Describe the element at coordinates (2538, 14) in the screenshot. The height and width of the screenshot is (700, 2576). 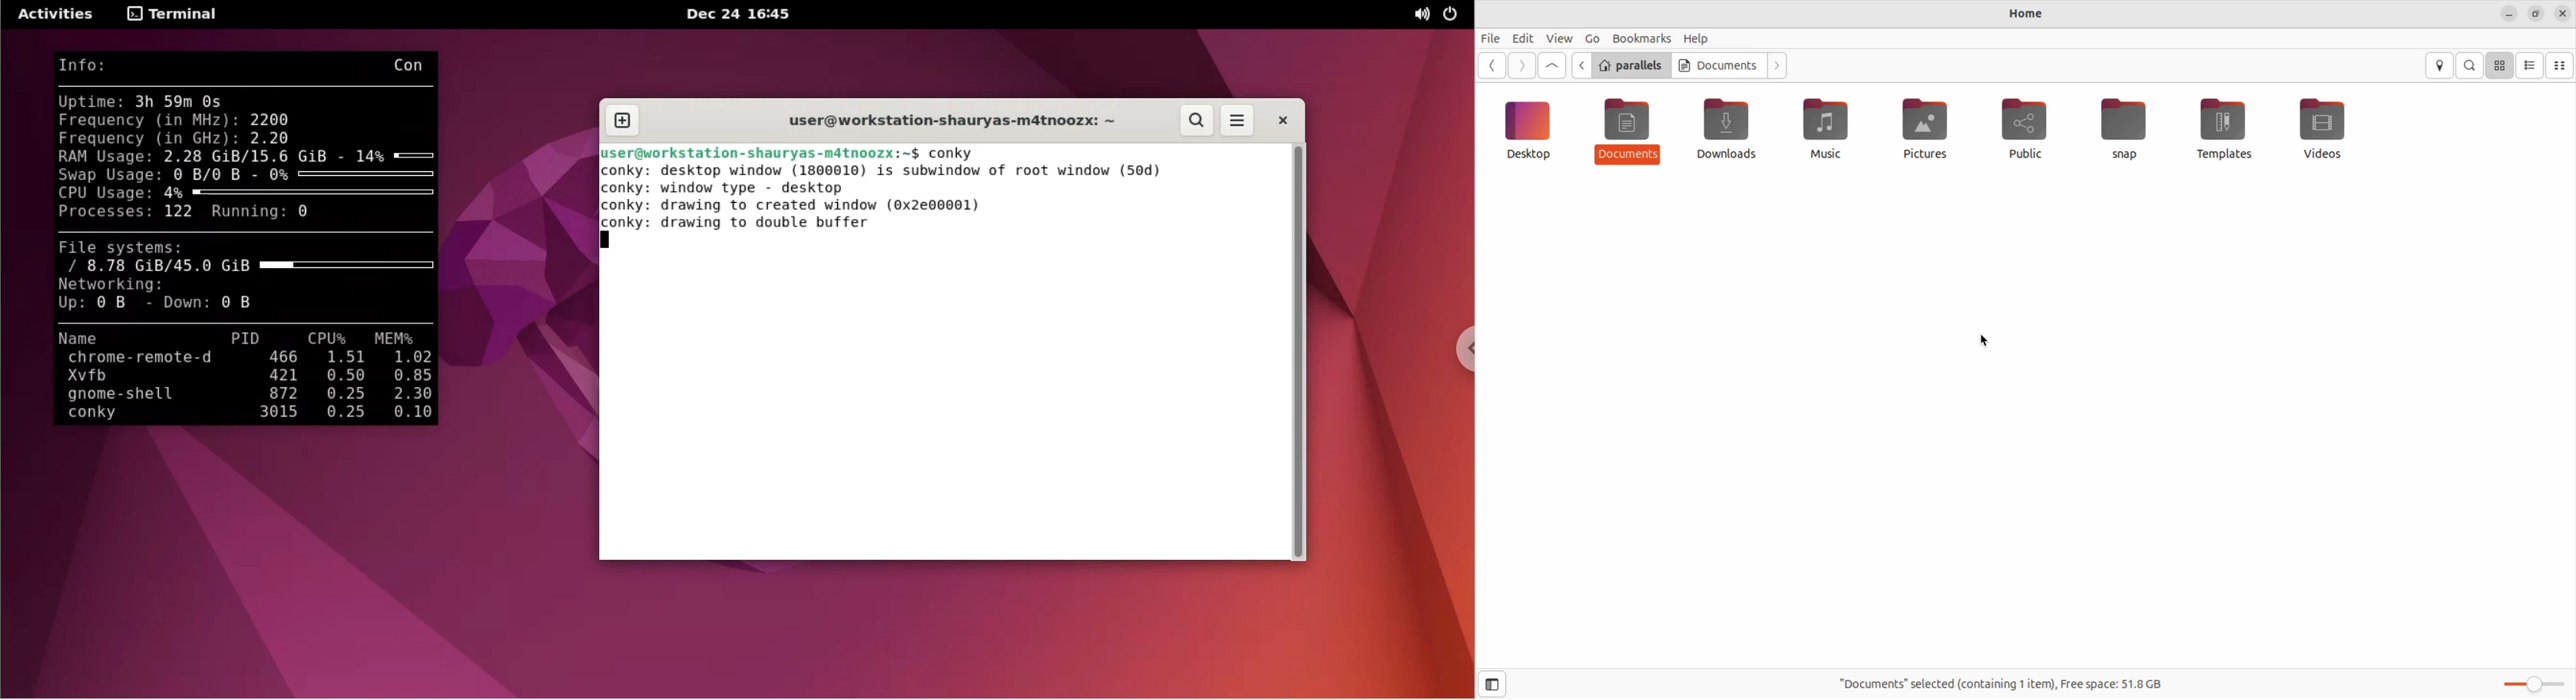
I see `resize` at that location.